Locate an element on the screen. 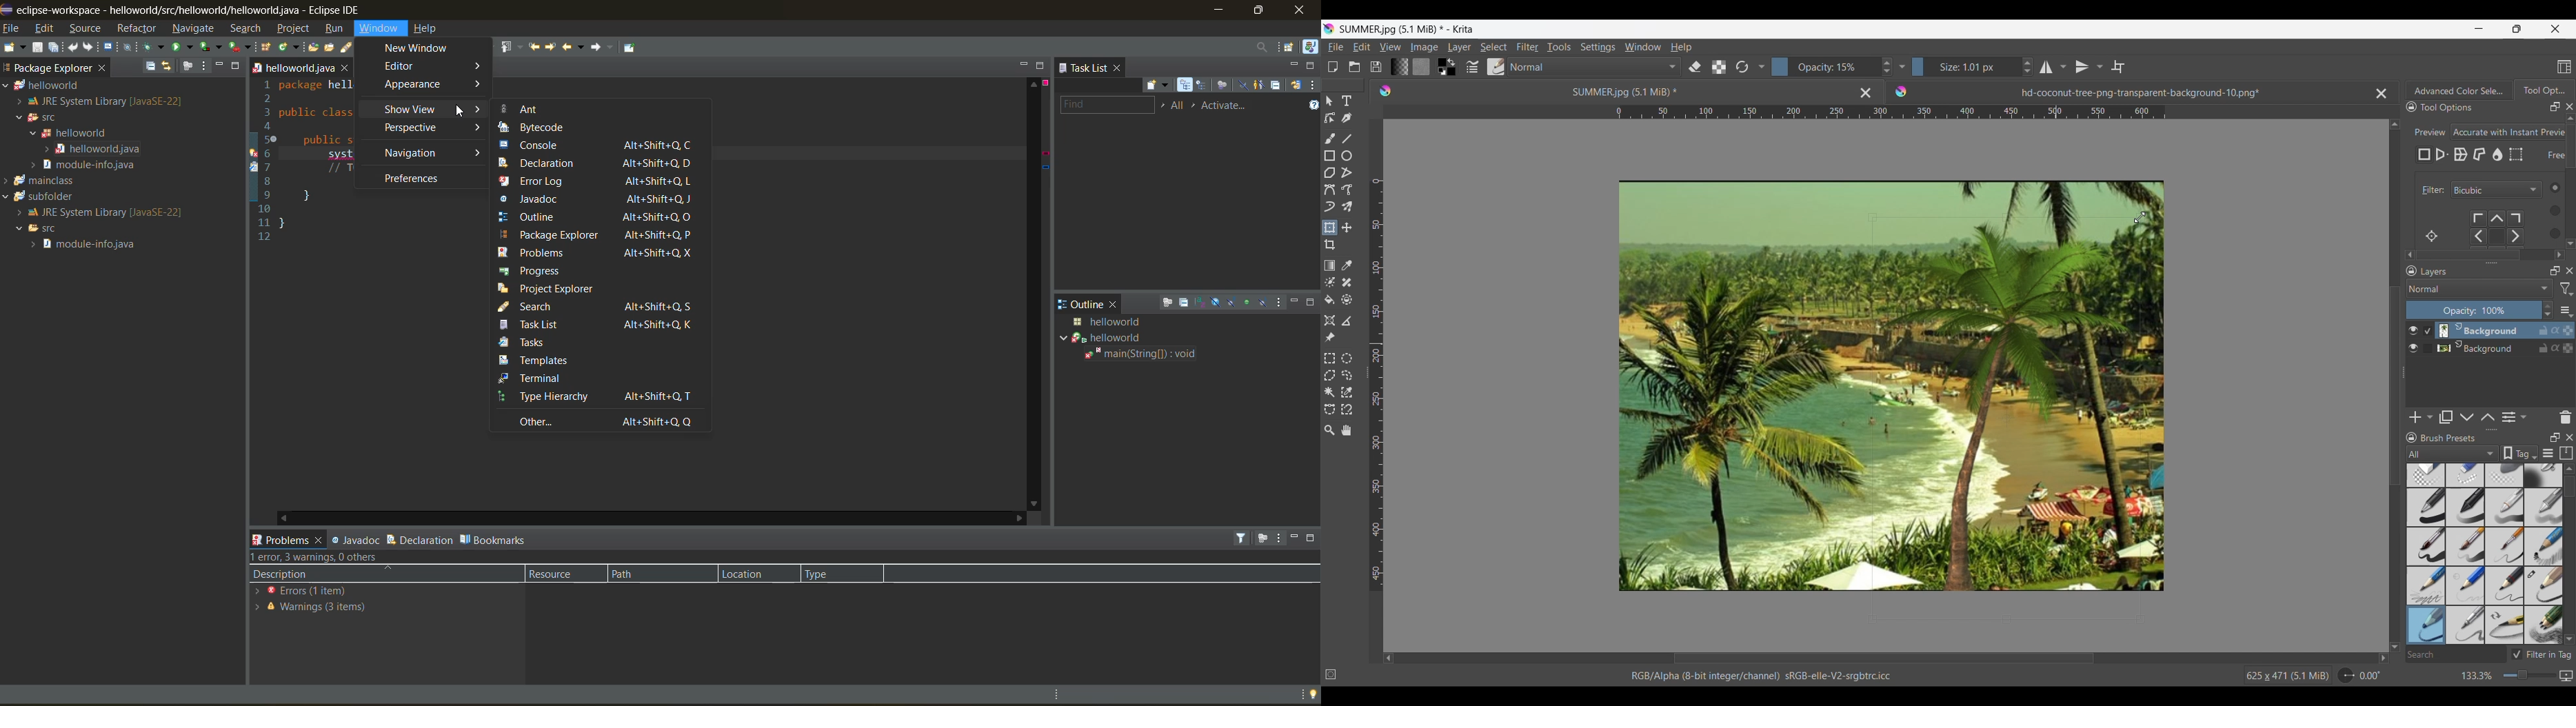 This screenshot has height=728, width=2576. Similar color selection tool is located at coordinates (1347, 392).